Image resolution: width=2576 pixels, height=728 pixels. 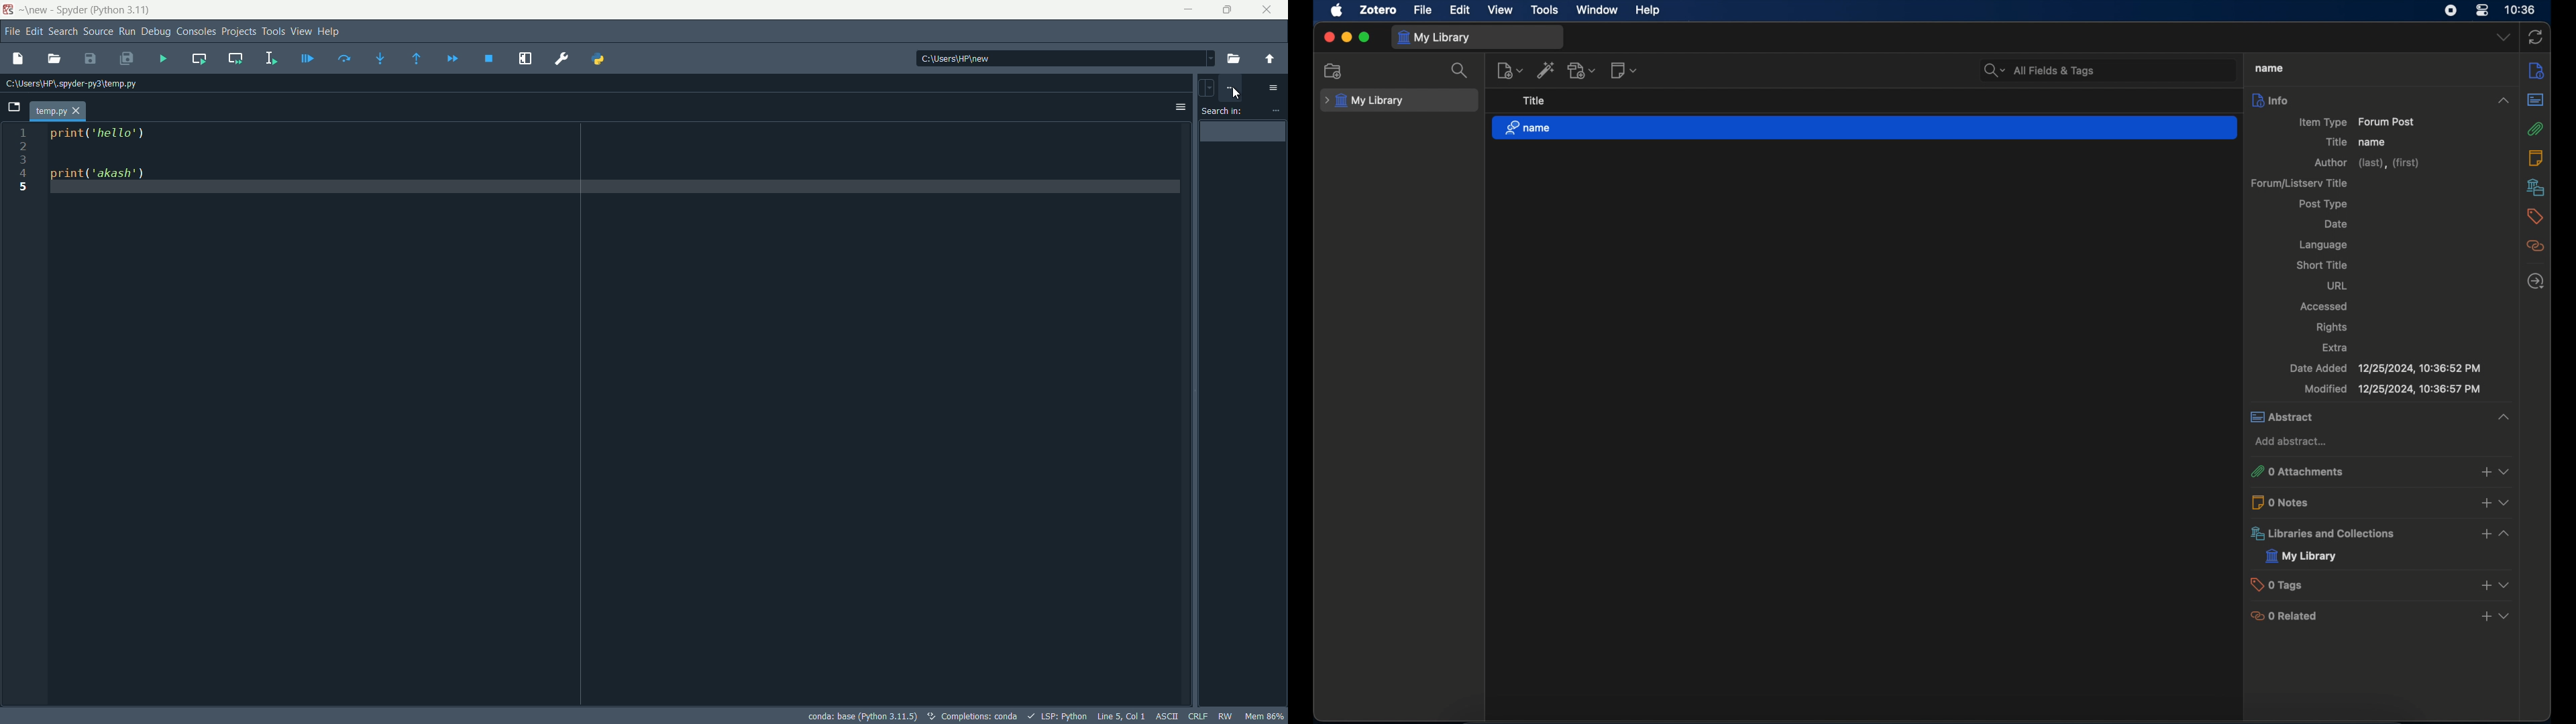 What do you see at coordinates (1267, 10) in the screenshot?
I see `Close app` at bounding box center [1267, 10].